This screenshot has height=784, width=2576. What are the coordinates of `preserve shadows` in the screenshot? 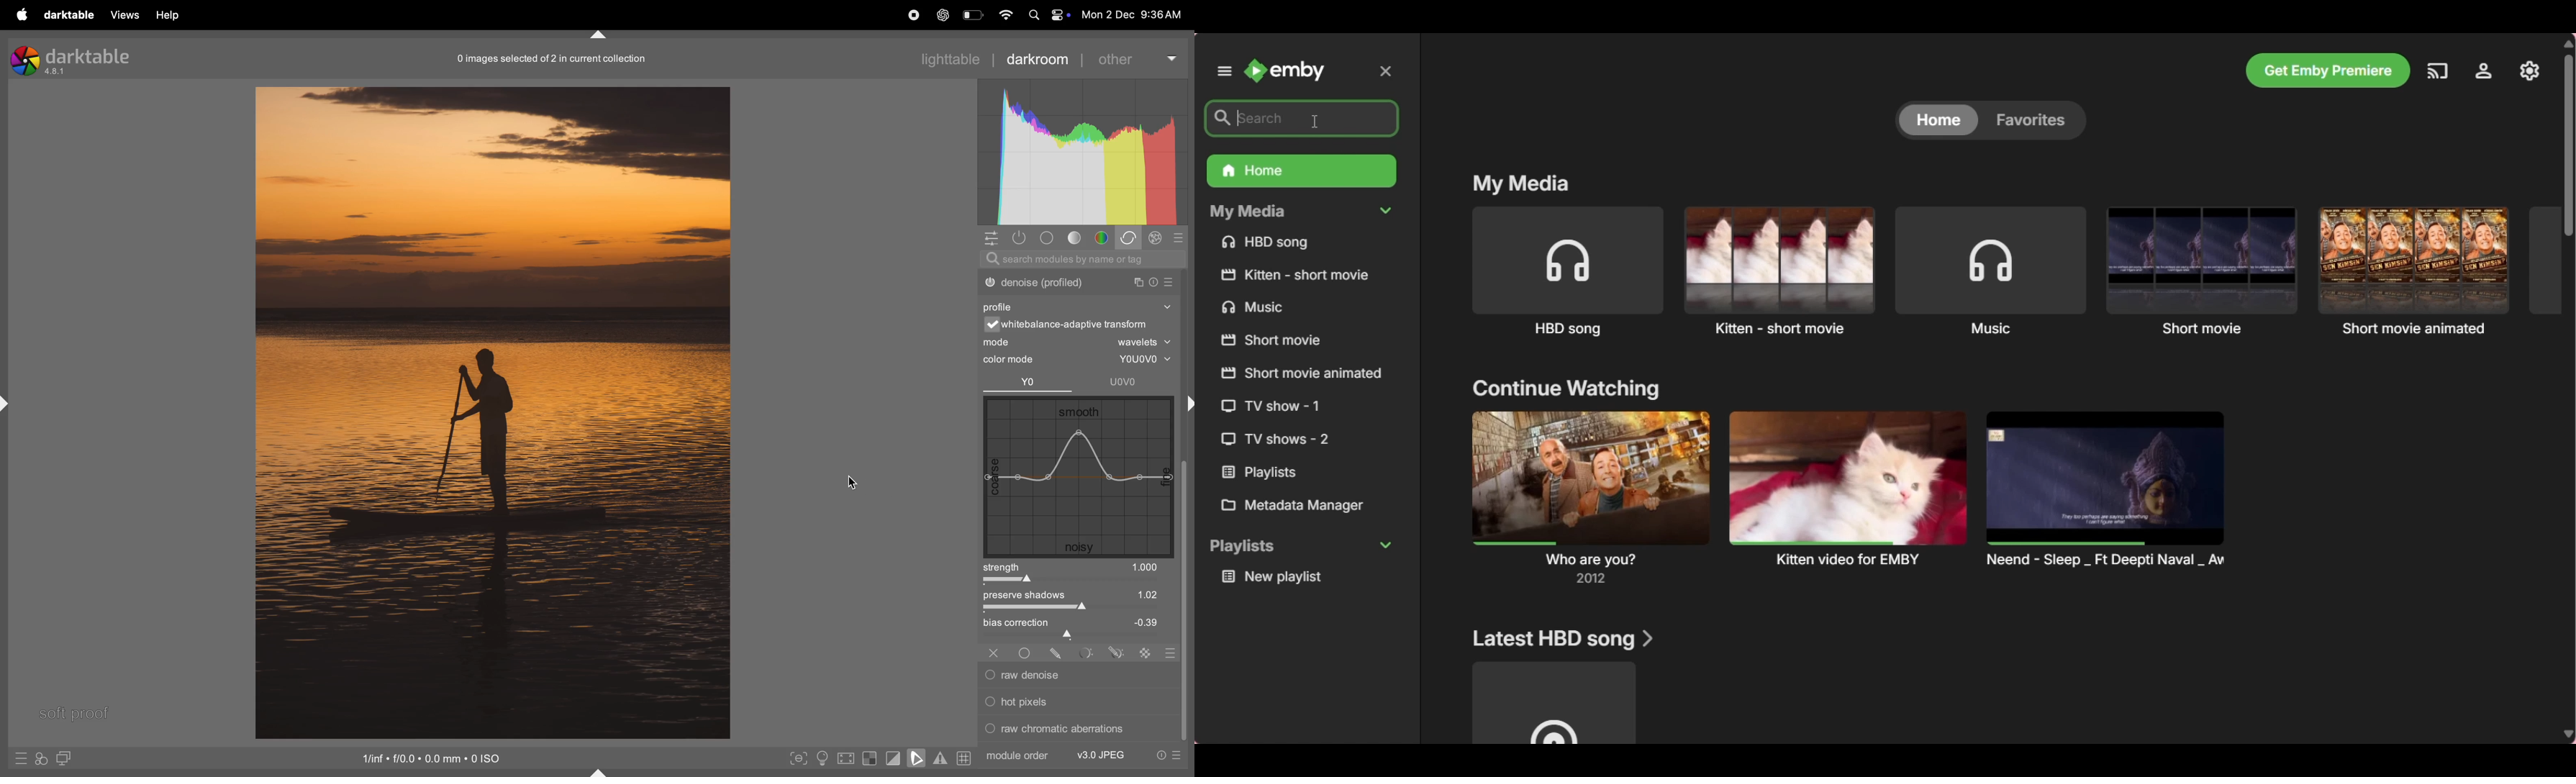 It's located at (1032, 596).